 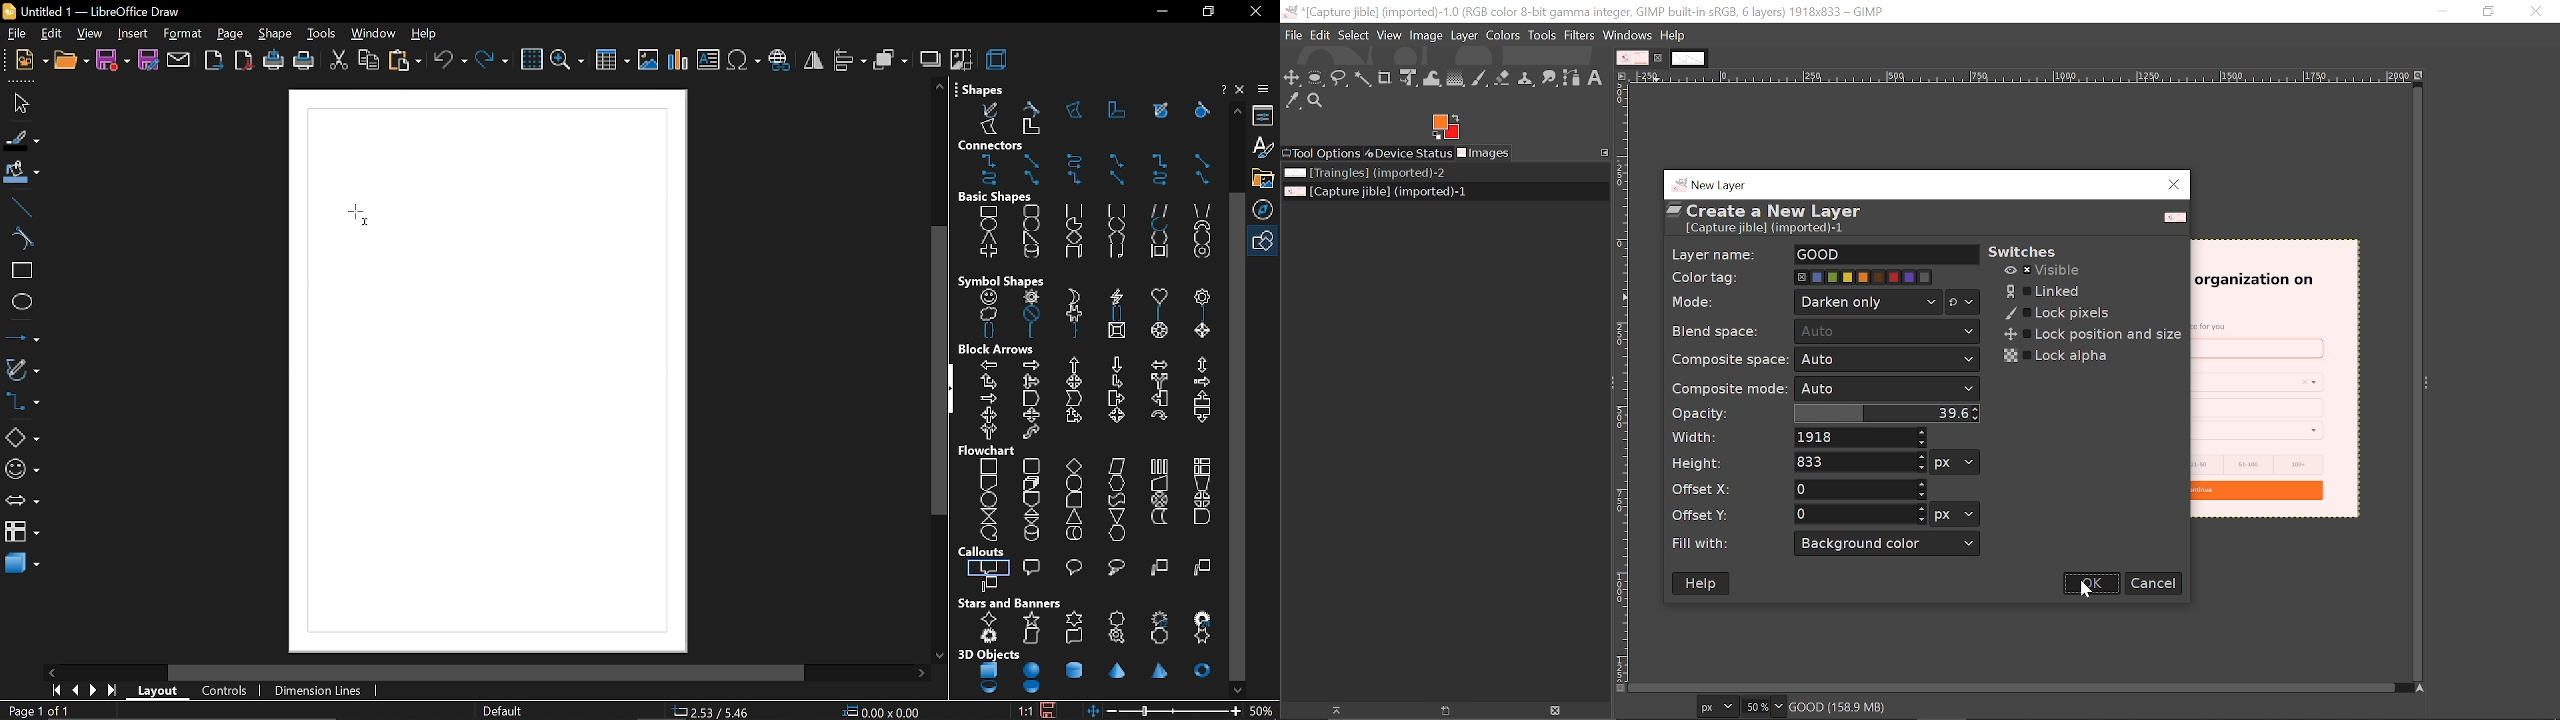 I want to click on Lock position and size, so click(x=2089, y=335).